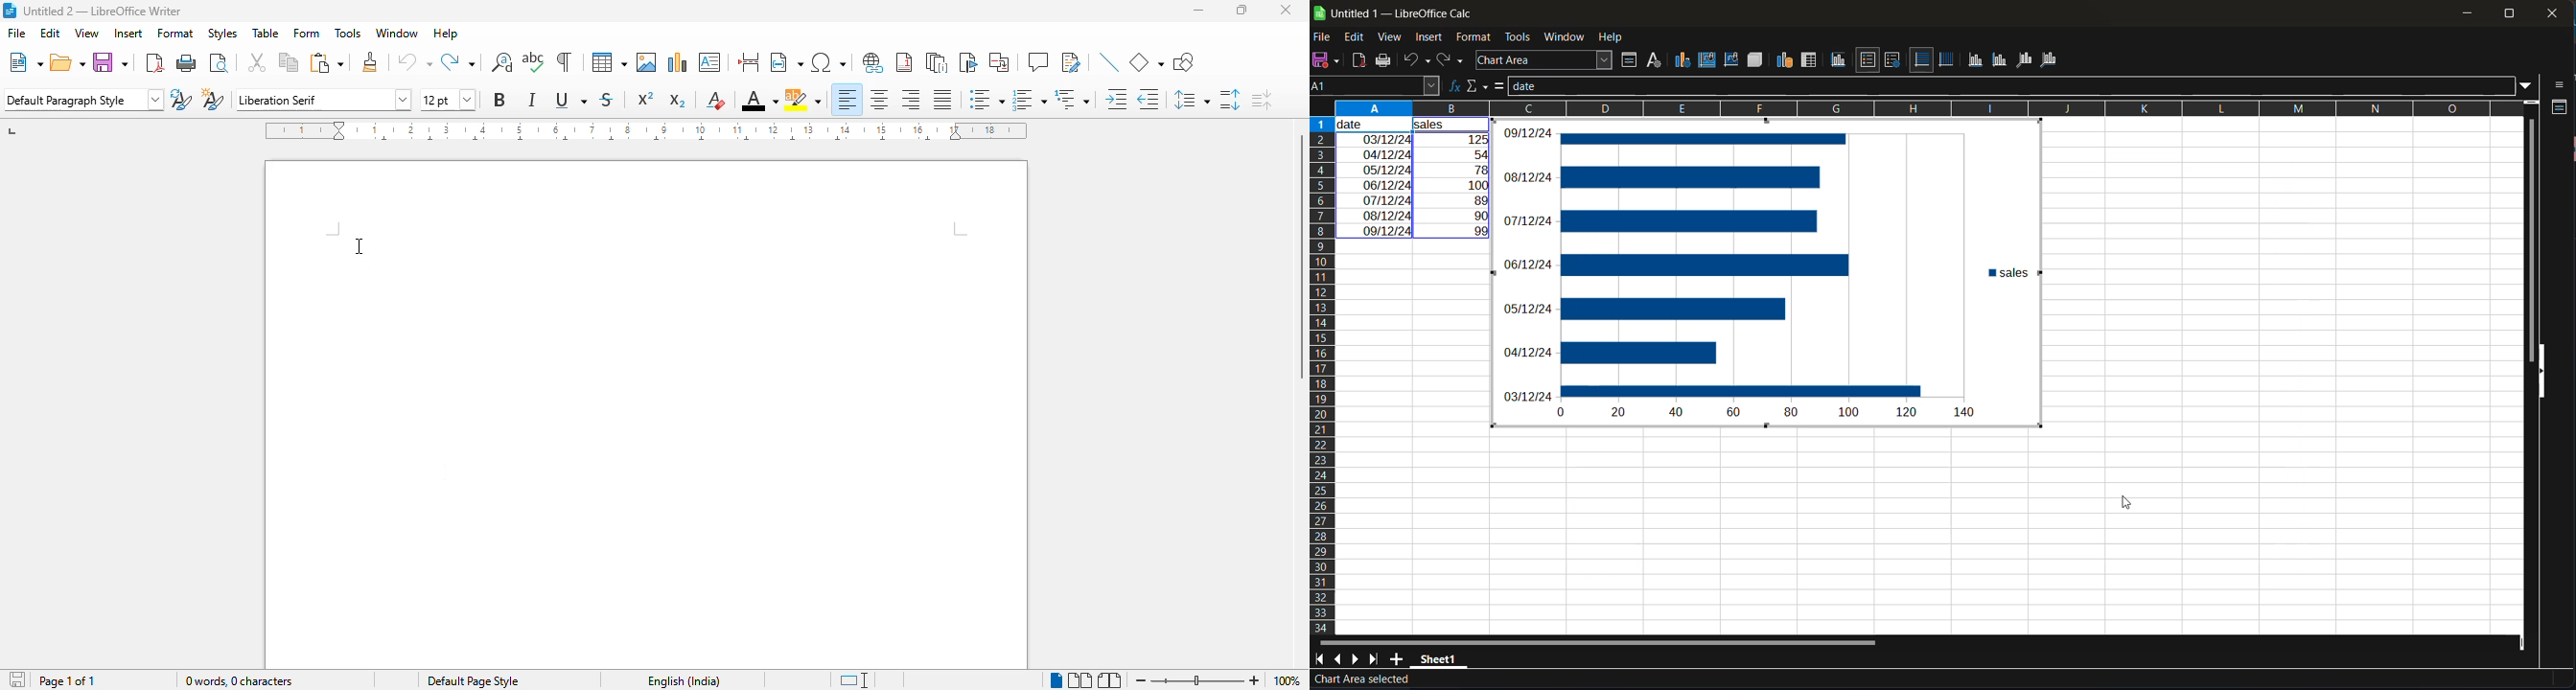  What do you see at coordinates (678, 101) in the screenshot?
I see `subscript` at bounding box center [678, 101].